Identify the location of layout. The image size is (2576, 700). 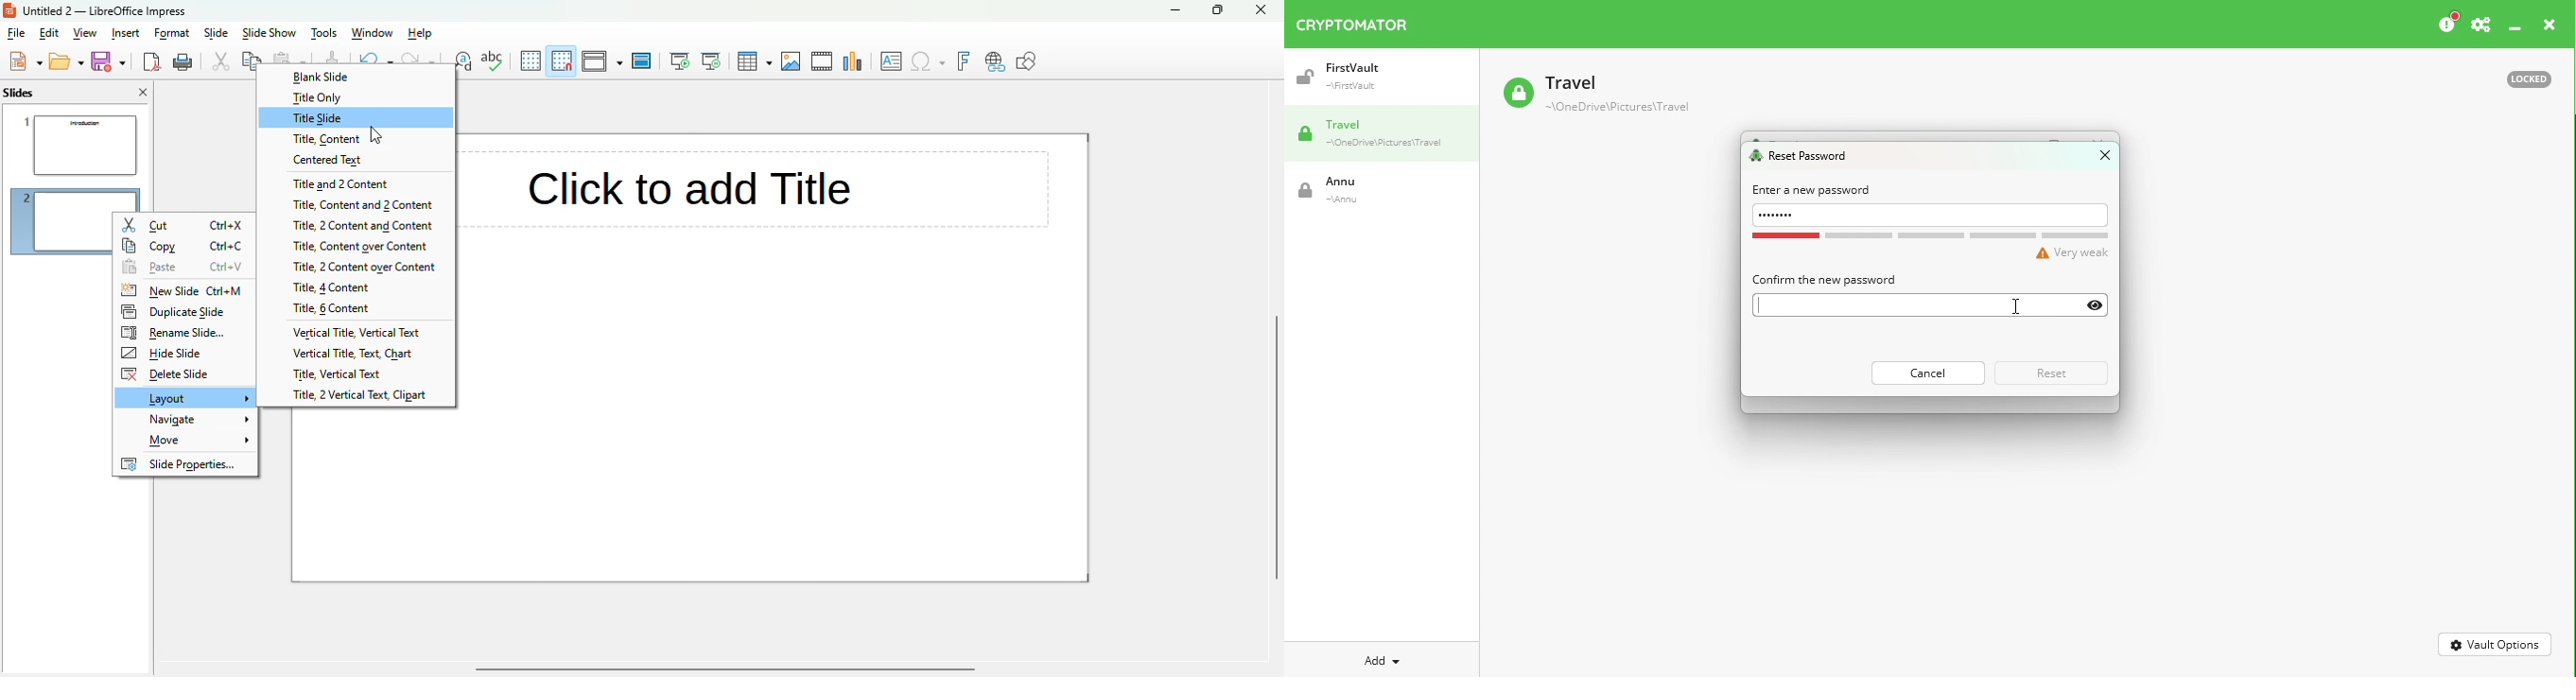
(188, 398).